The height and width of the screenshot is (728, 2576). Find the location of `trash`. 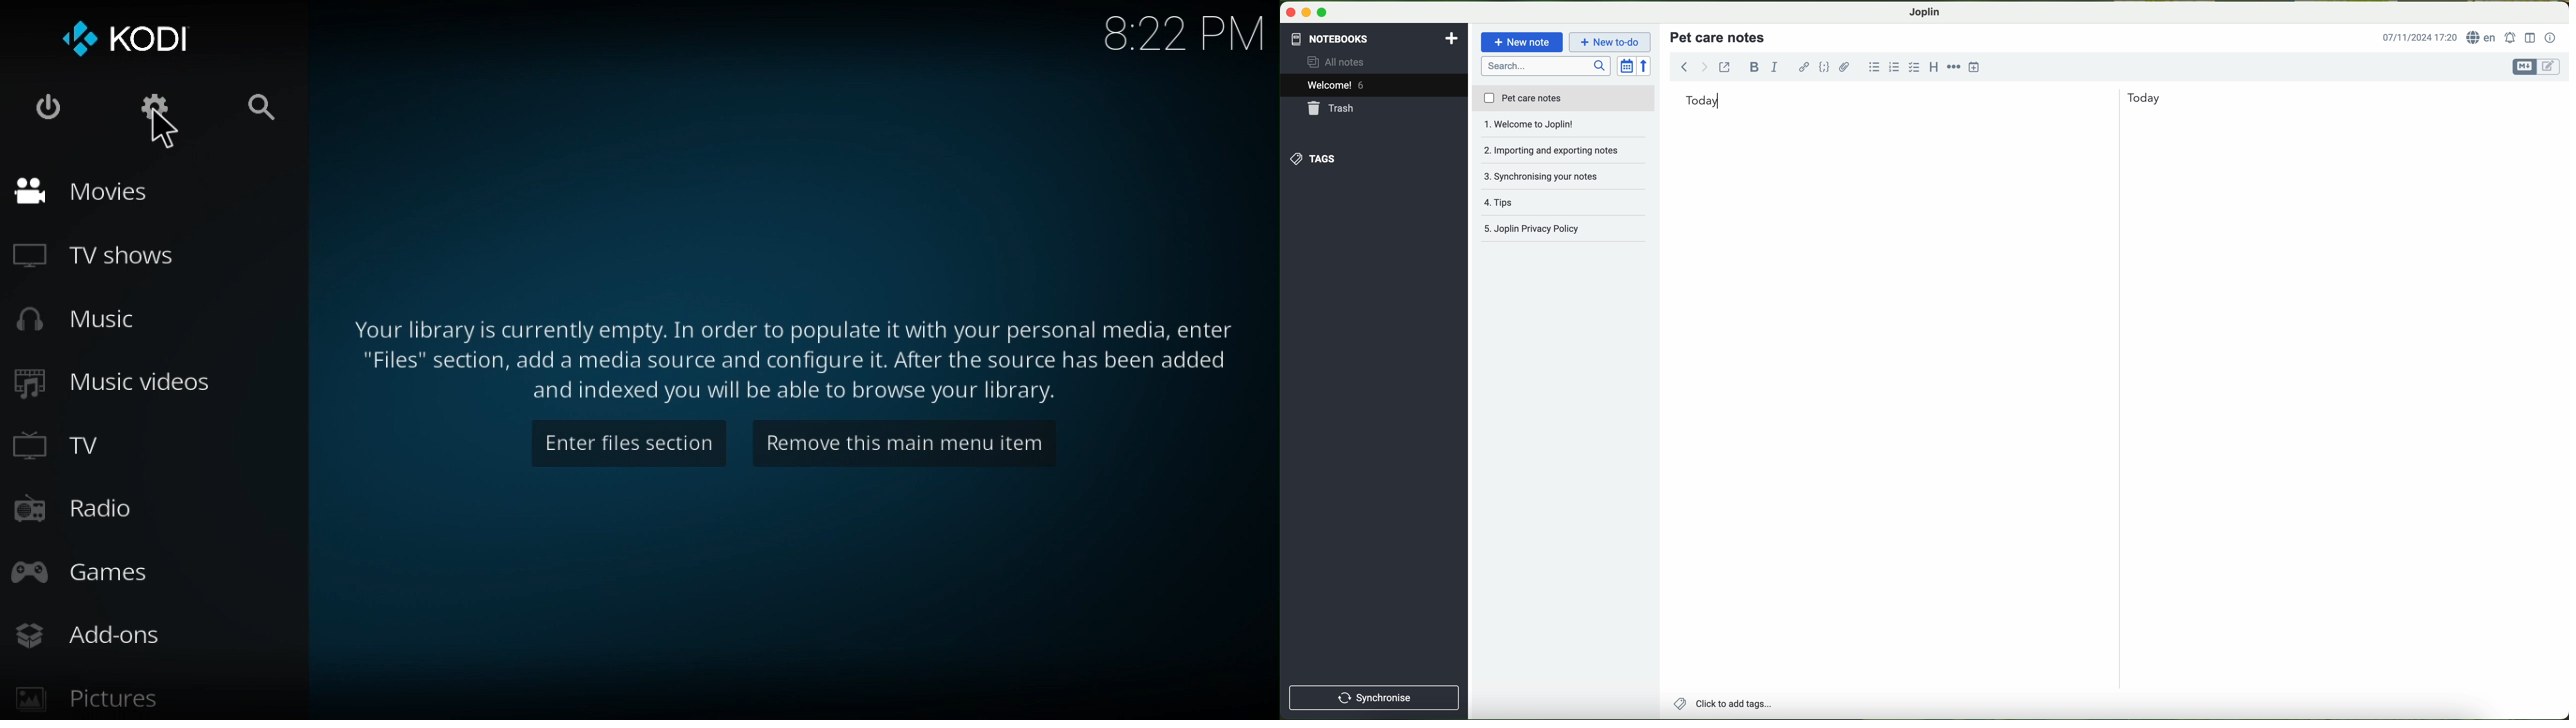

trash is located at coordinates (1331, 109).